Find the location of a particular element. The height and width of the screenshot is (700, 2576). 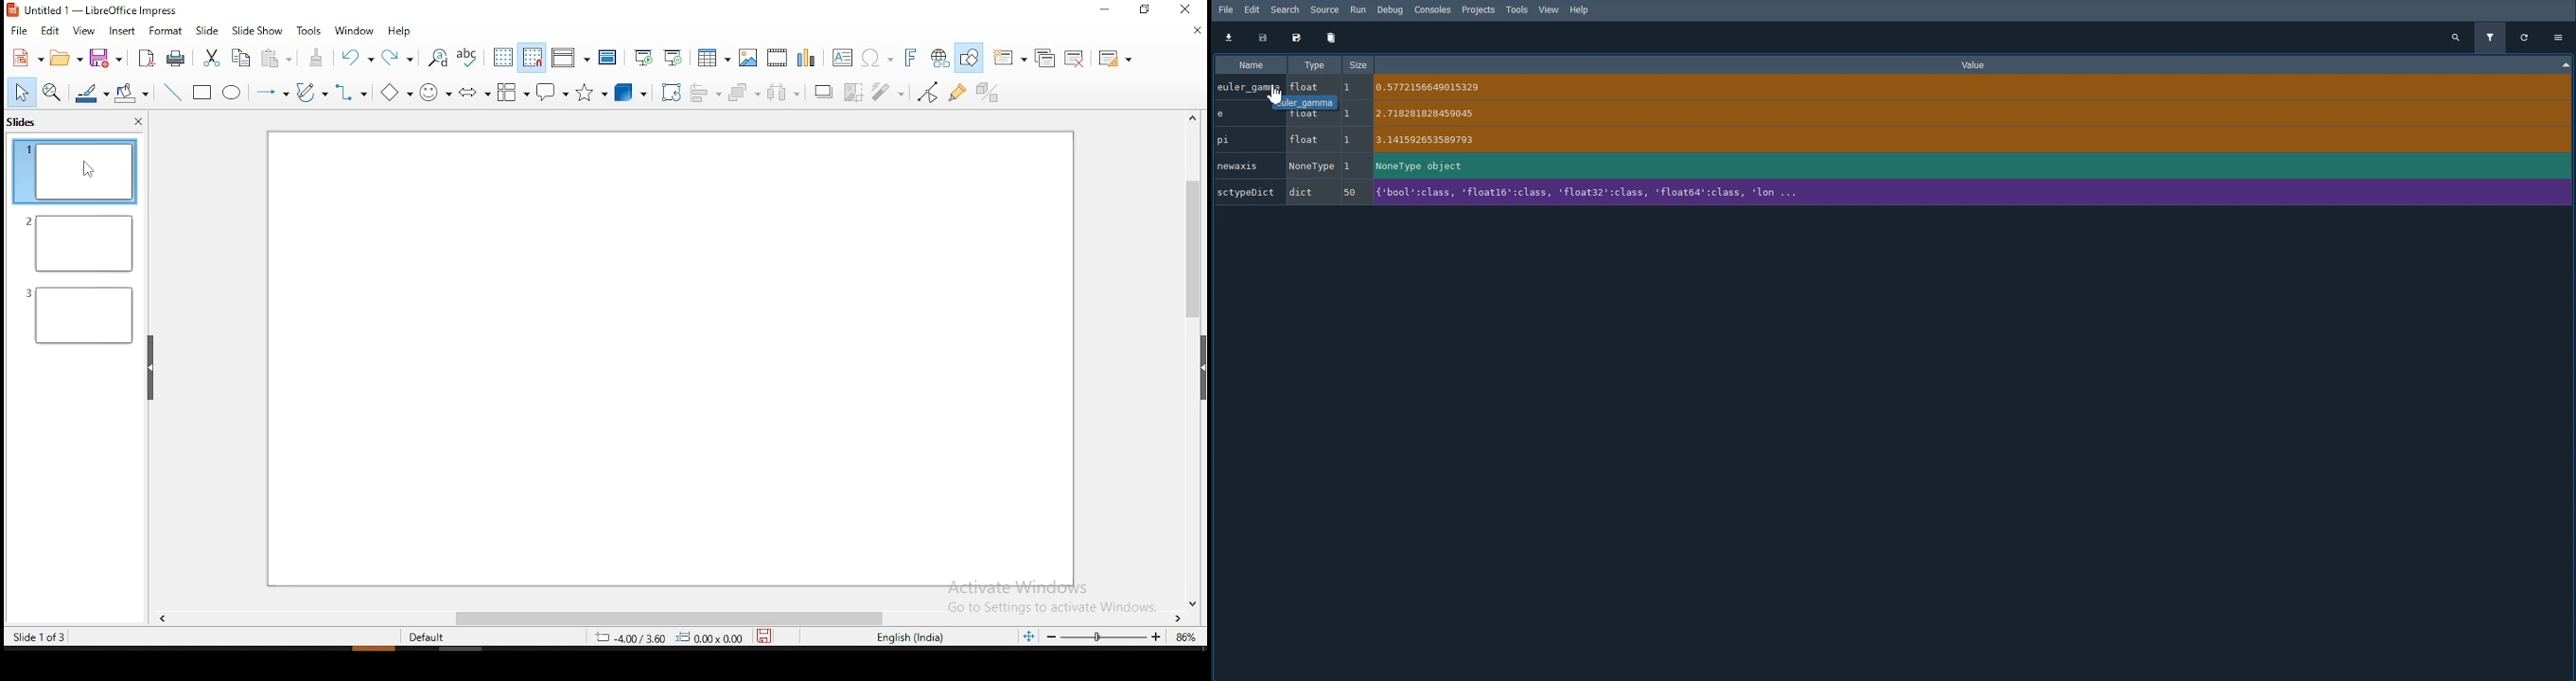

basic shapes is located at coordinates (395, 93).